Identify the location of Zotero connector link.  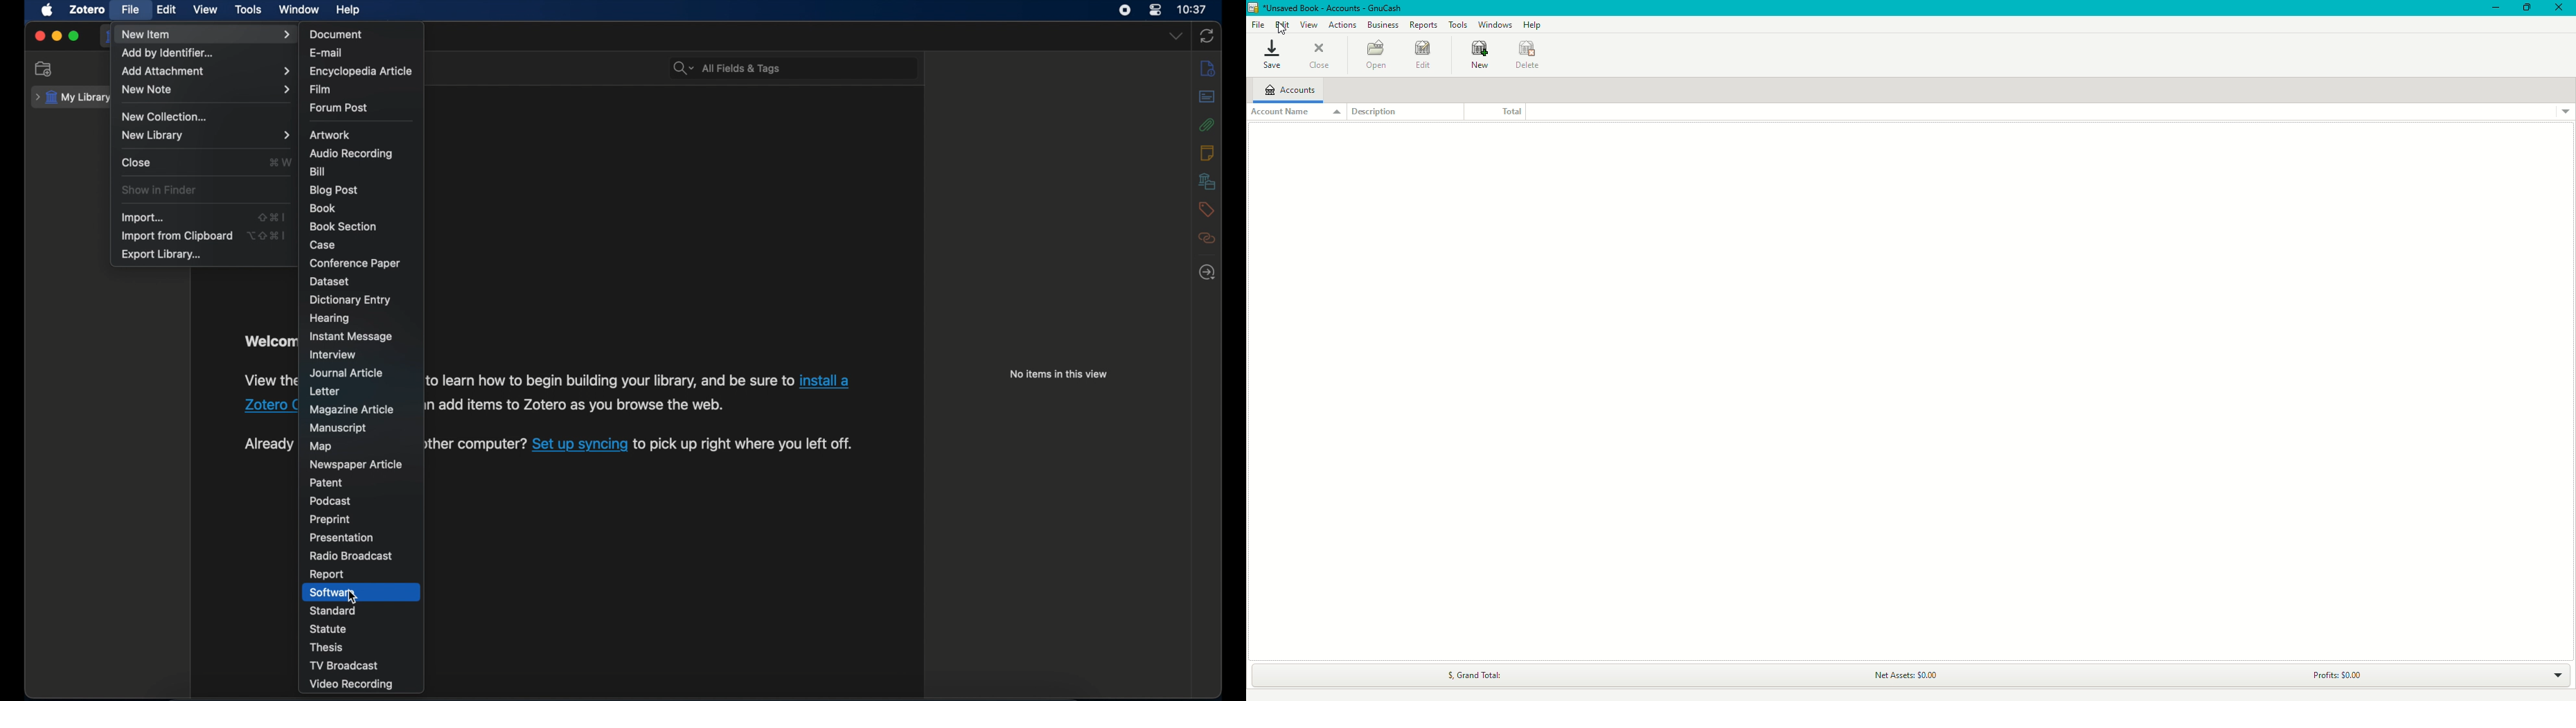
(269, 406).